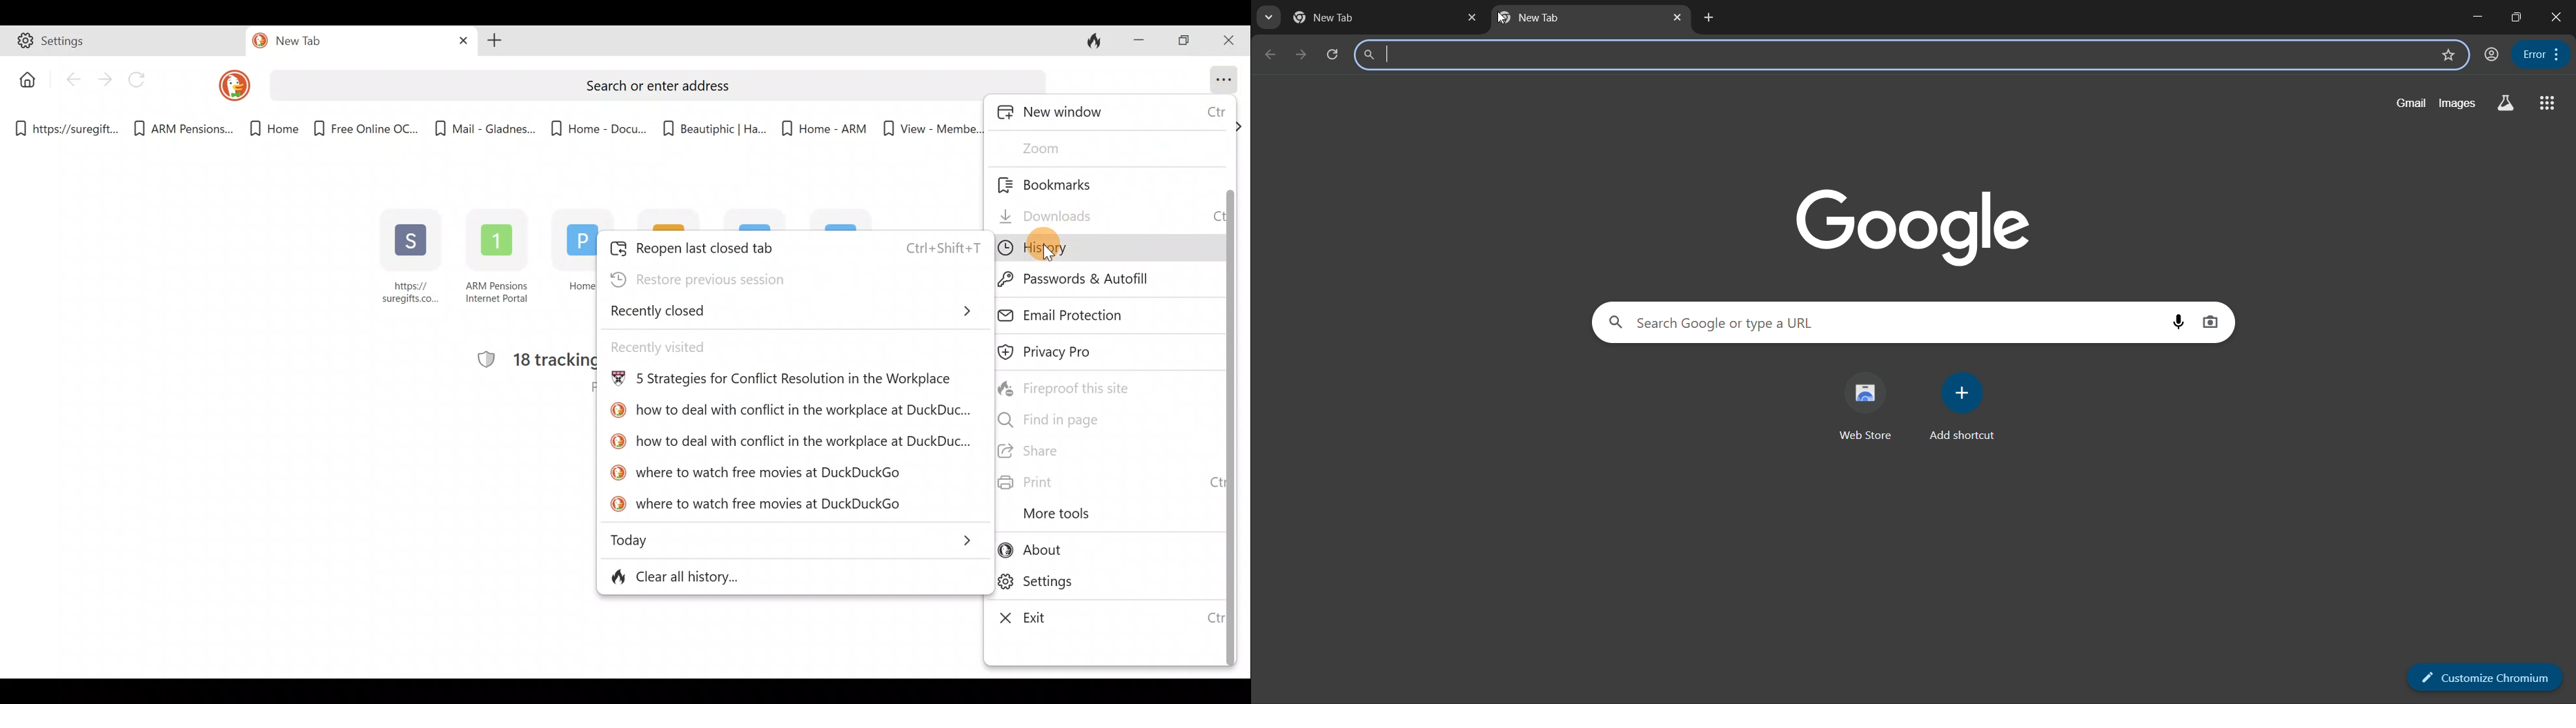  What do you see at coordinates (1611, 322) in the screenshot?
I see `google search` at bounding box center [1611, 322].